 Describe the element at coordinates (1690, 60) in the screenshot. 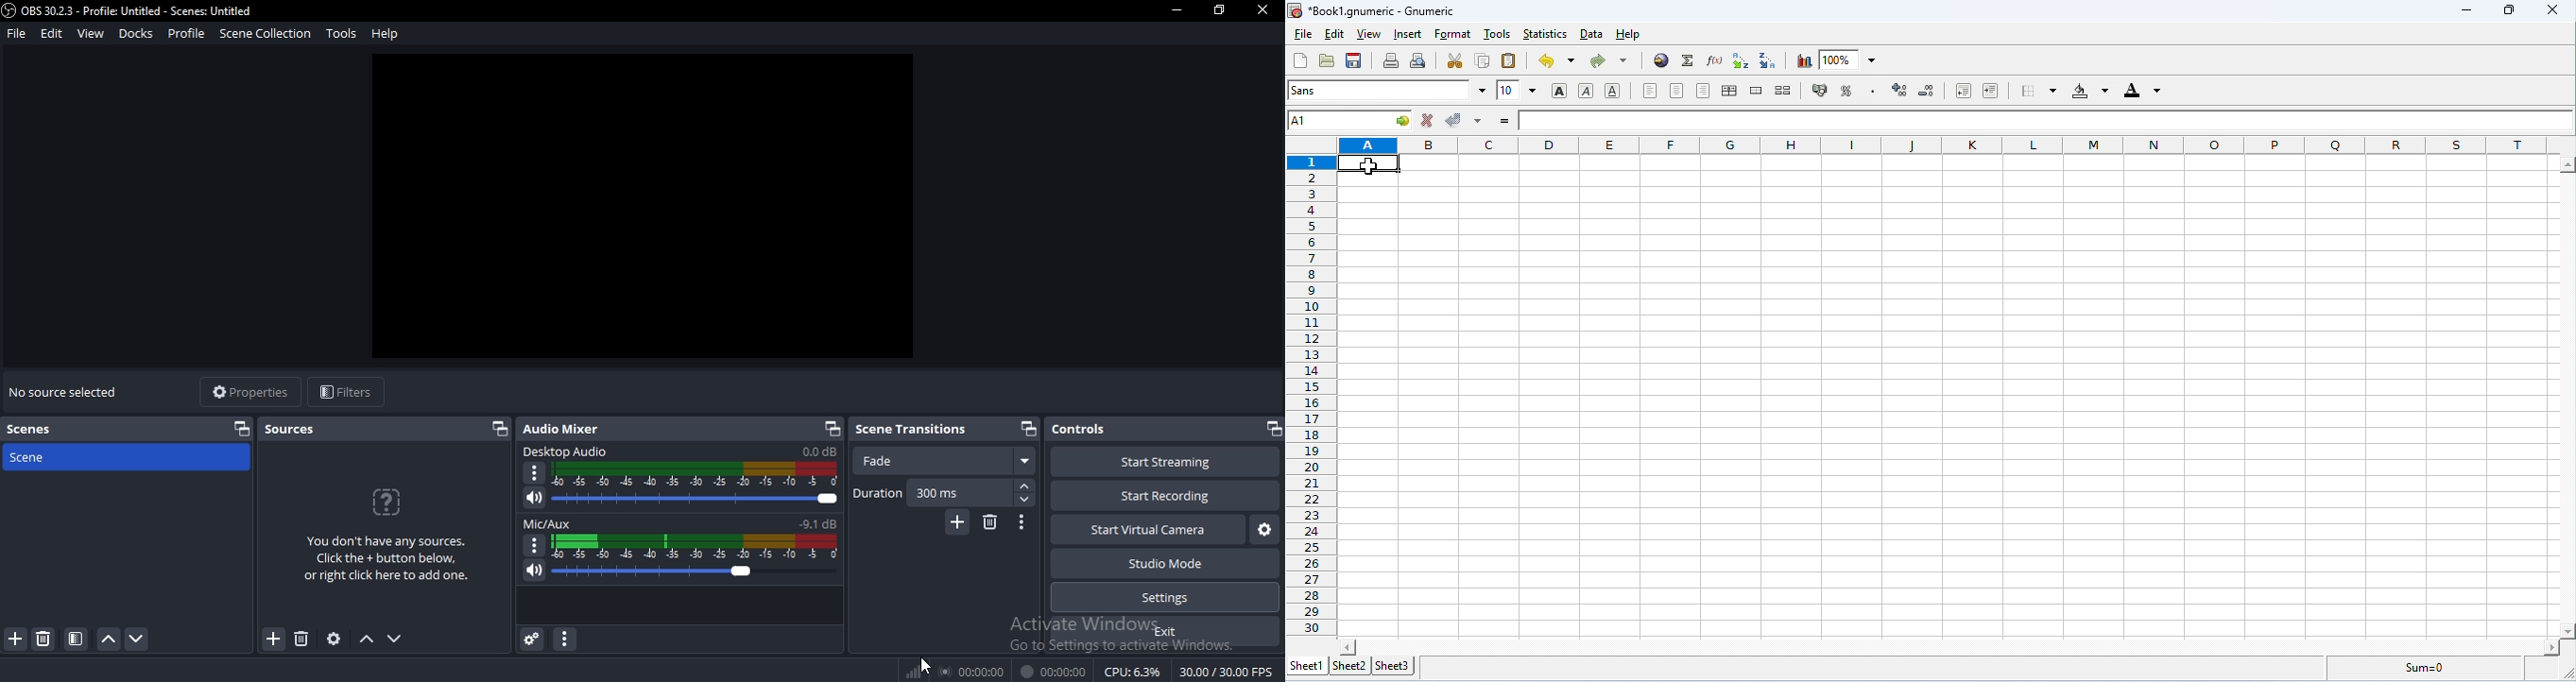

I see `sum ` at that location.